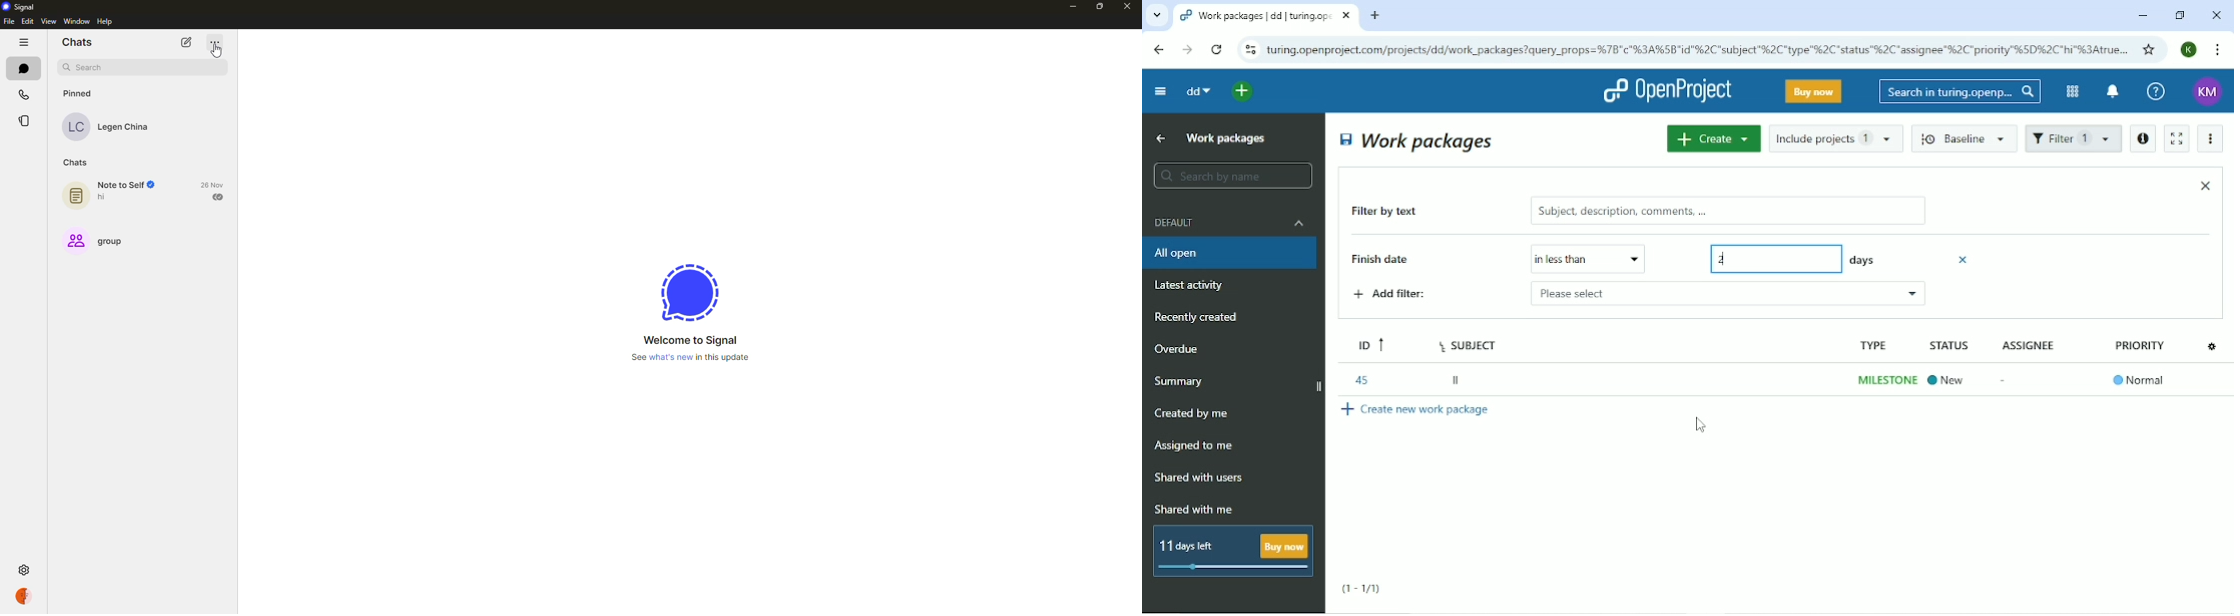  I want to click on 45, so click(1362, 379).